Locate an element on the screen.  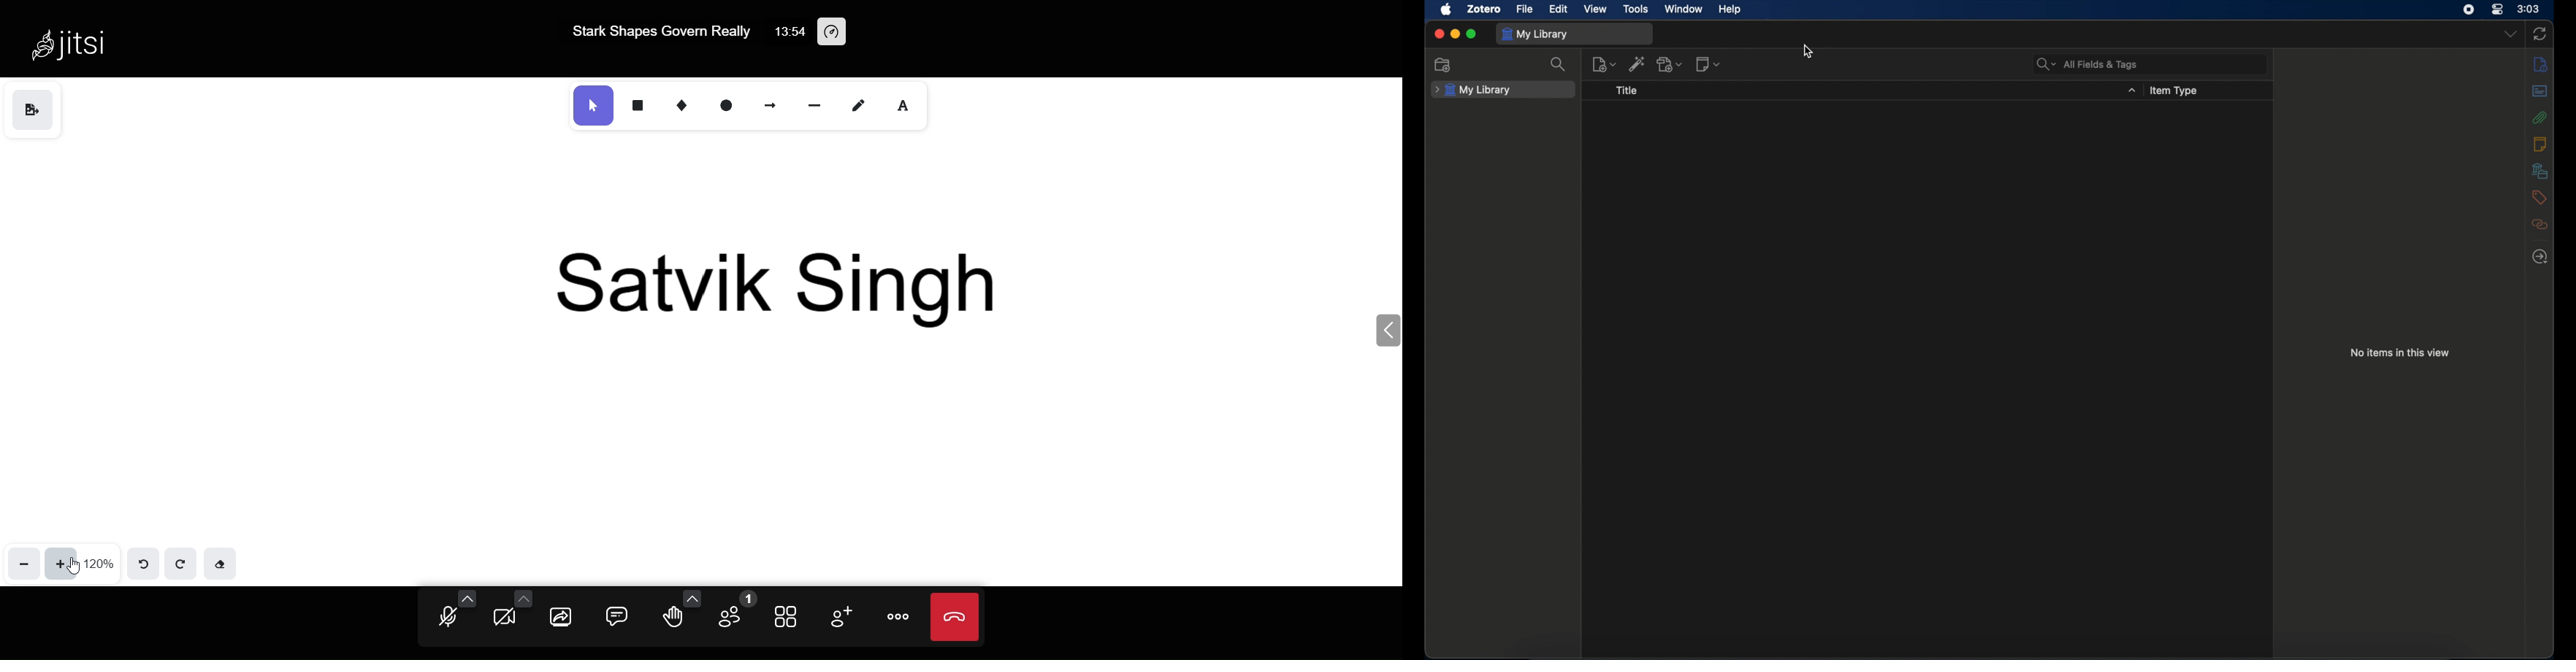
add attachments is located at coordinates (1671, 65).